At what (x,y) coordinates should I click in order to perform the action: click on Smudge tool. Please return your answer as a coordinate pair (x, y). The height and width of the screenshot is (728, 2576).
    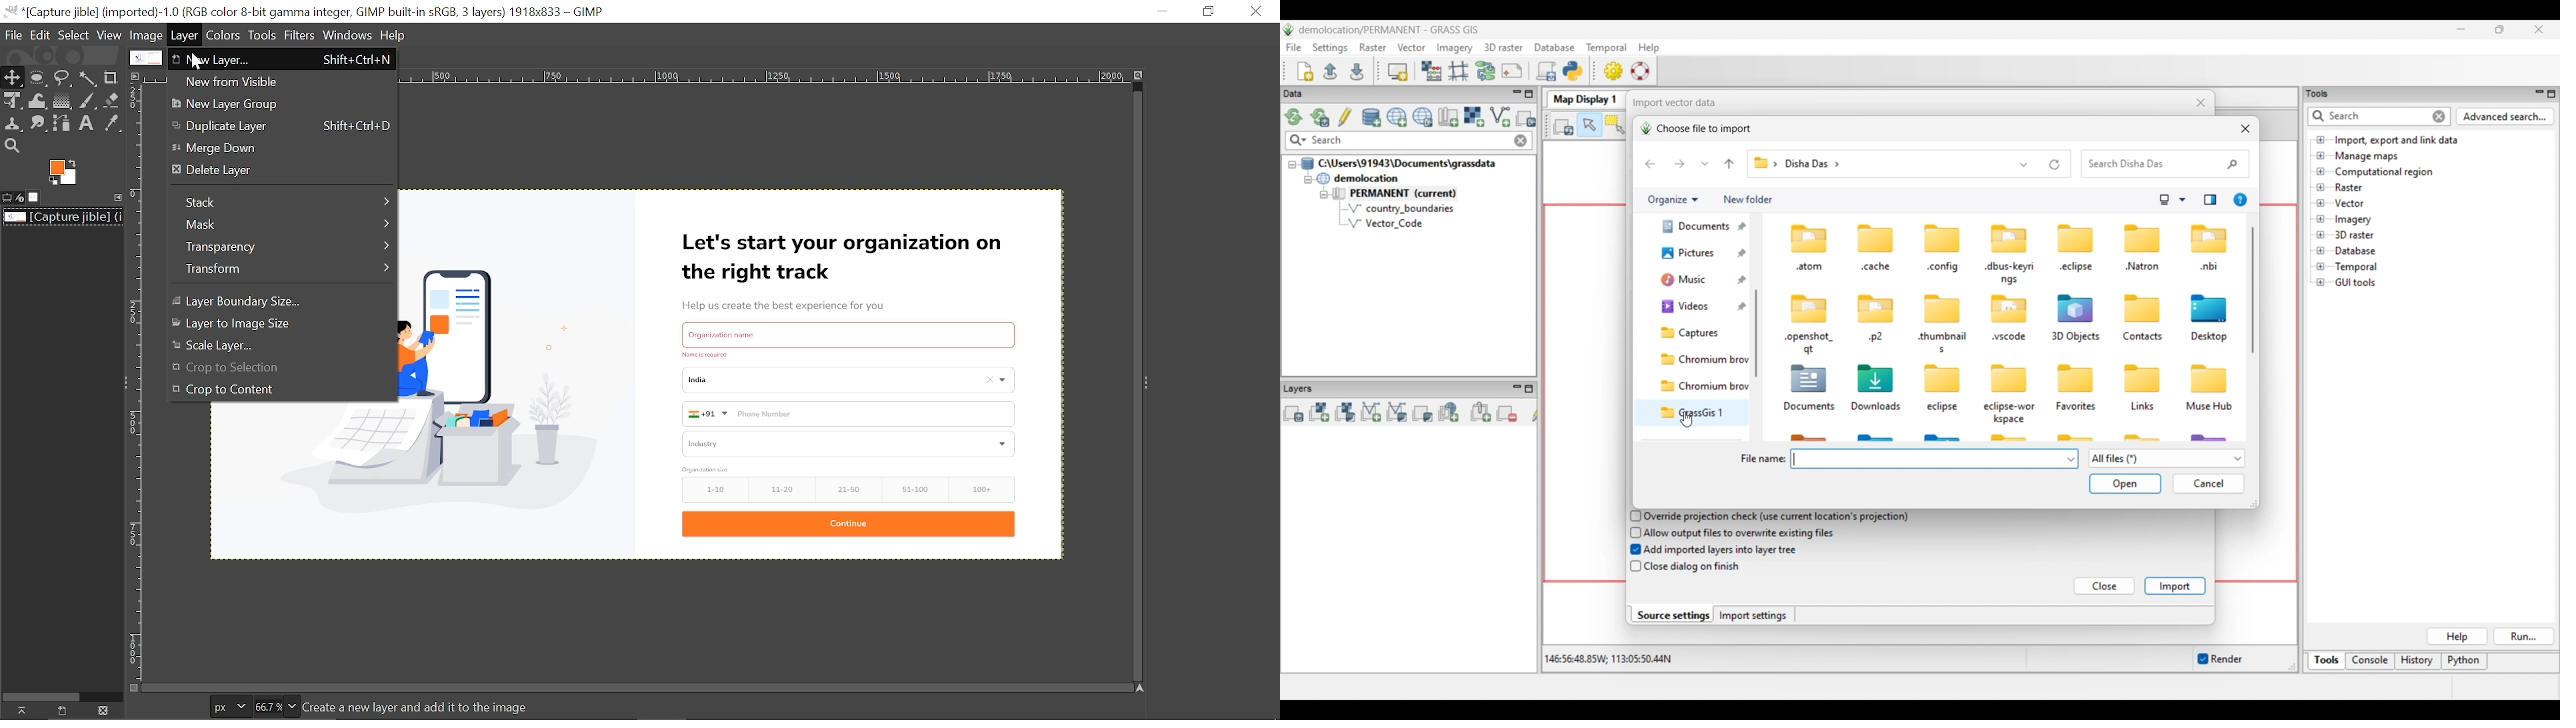
    Looking at the image, I should click on (40, 124).